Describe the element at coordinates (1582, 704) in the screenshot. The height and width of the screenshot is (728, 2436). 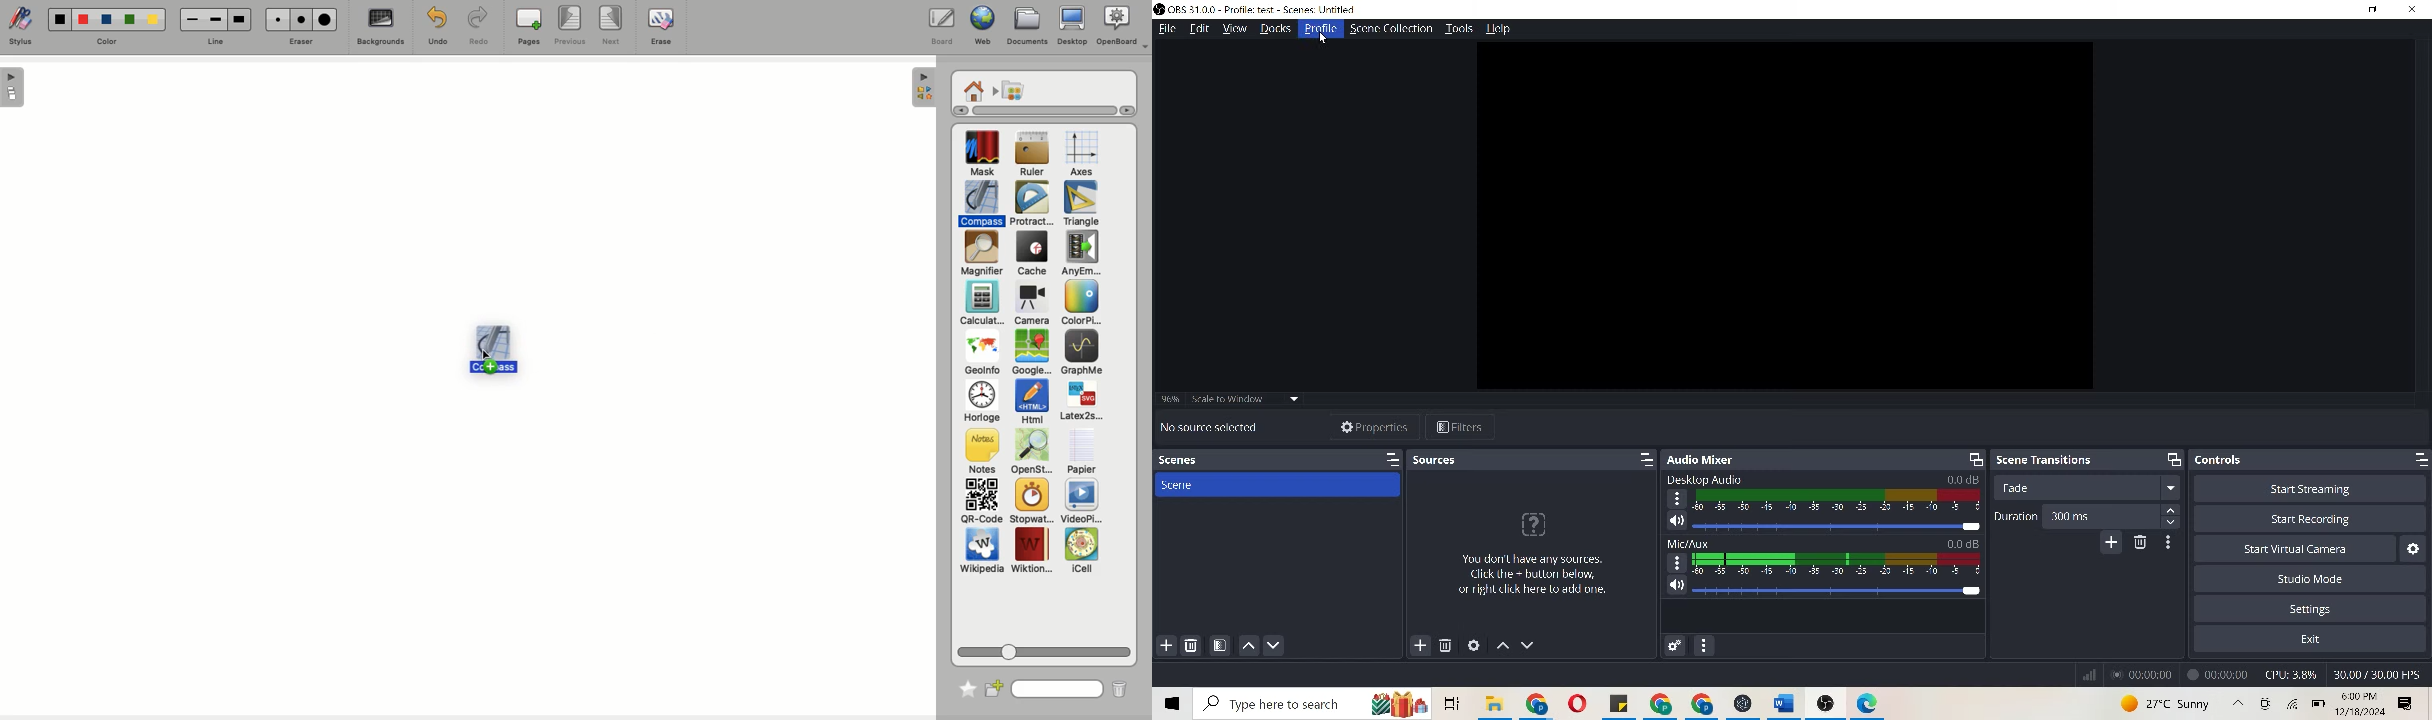
I see `opera` at that location.